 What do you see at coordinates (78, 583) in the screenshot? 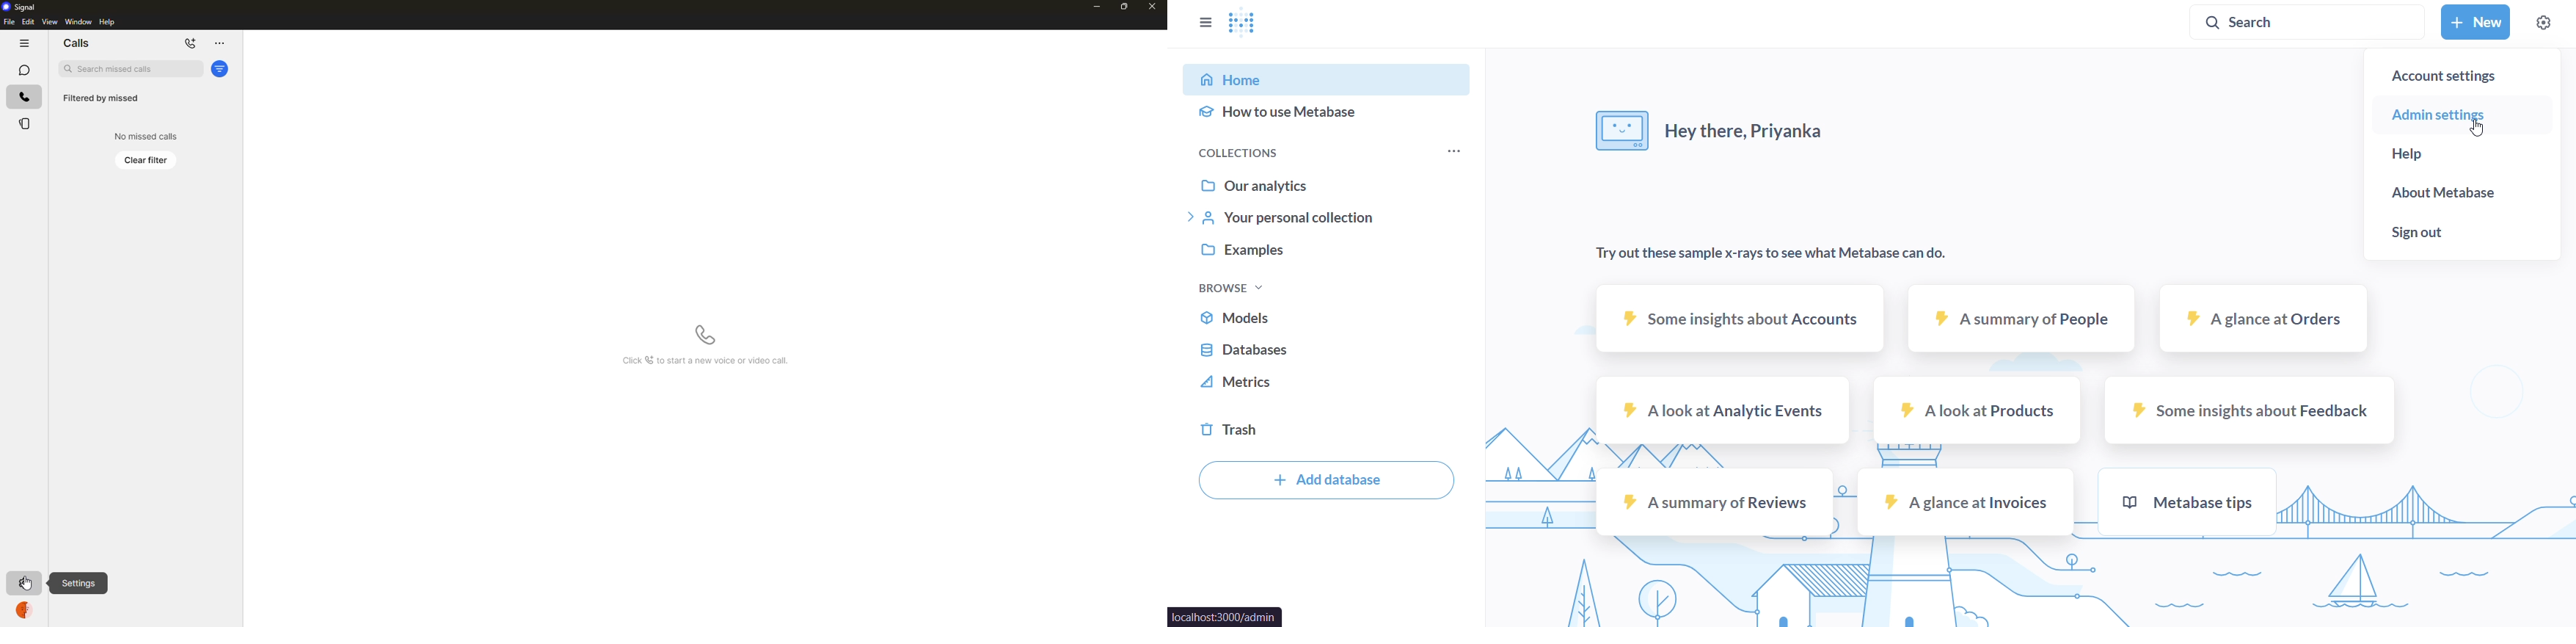
I see `settings` at bounding box center [78, 583].